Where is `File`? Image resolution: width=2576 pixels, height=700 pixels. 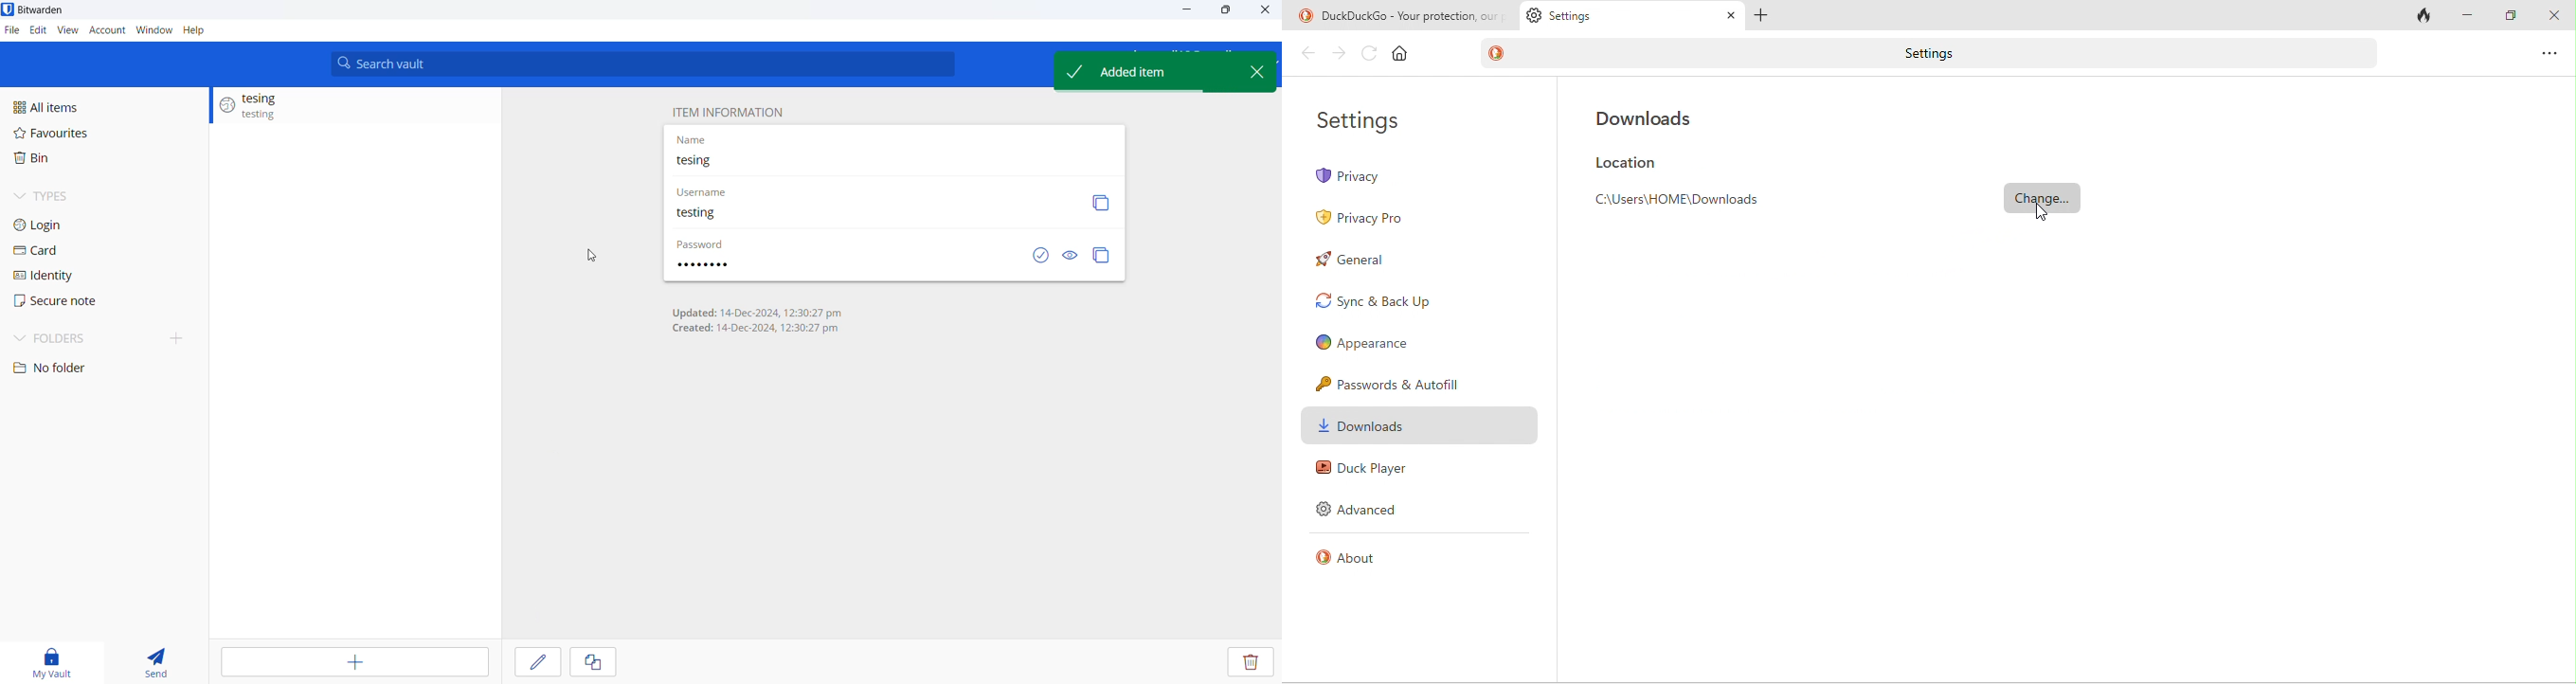
File is located at coordinates (11, 31).